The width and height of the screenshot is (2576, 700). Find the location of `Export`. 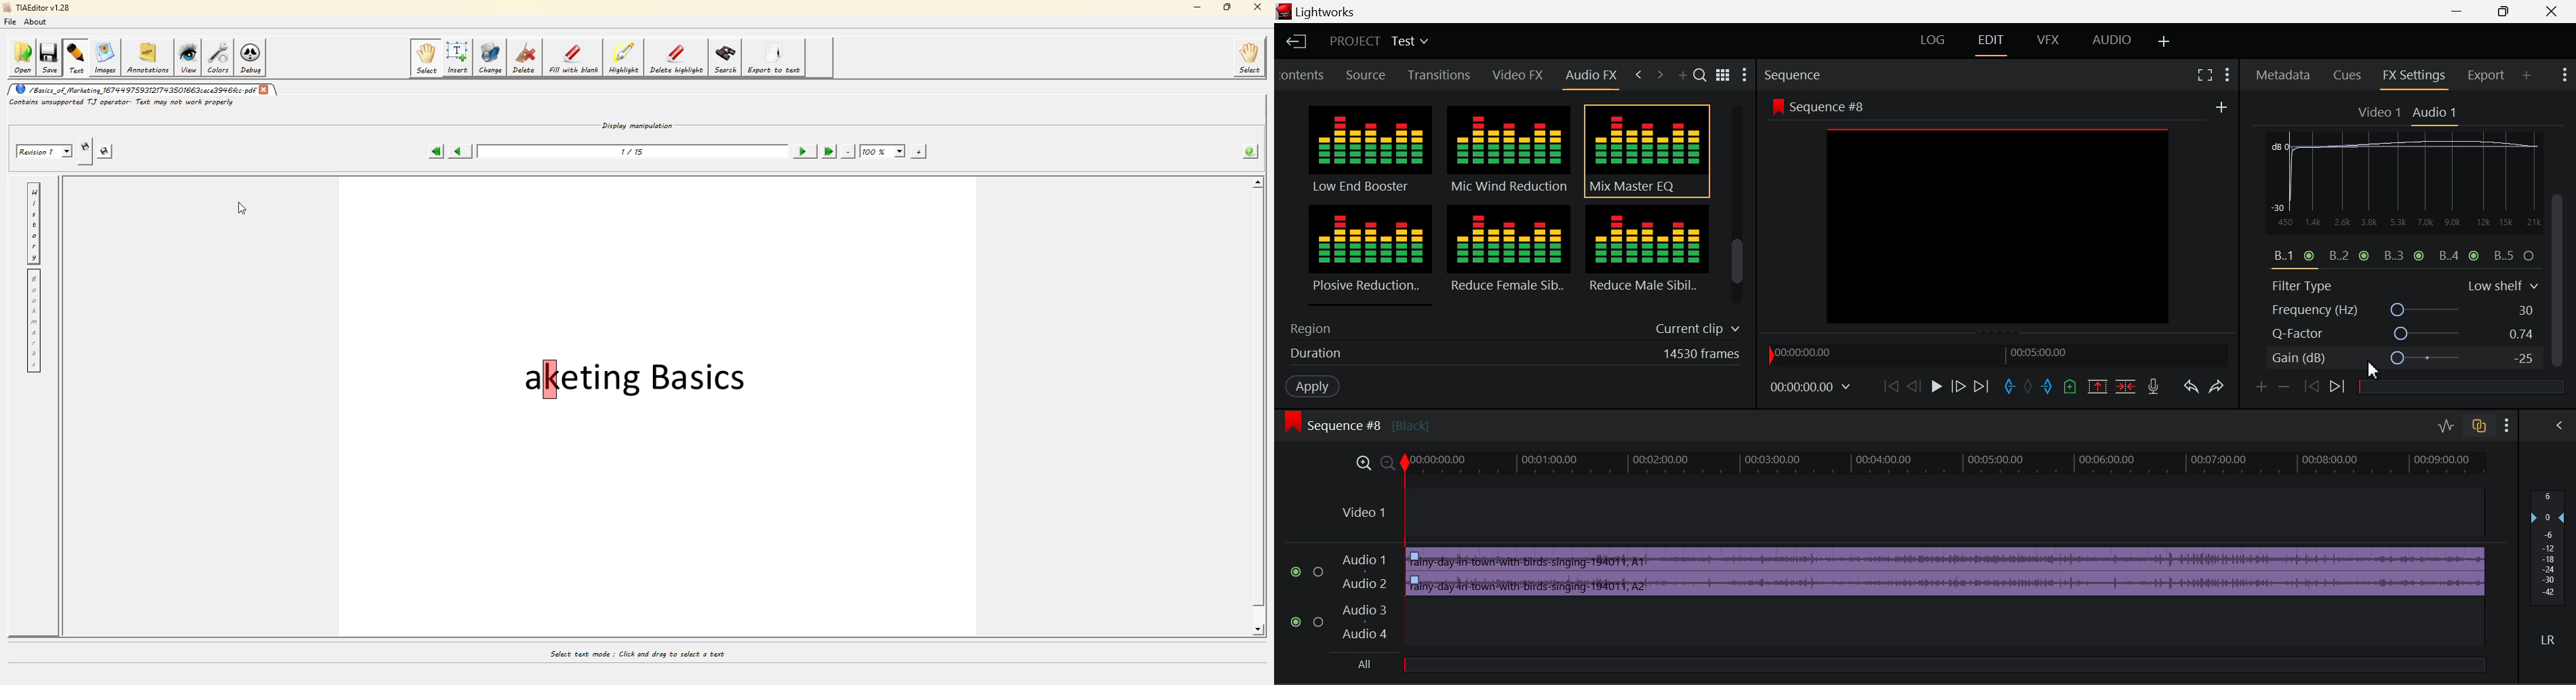

Export is located at coordinates (2486, 75).